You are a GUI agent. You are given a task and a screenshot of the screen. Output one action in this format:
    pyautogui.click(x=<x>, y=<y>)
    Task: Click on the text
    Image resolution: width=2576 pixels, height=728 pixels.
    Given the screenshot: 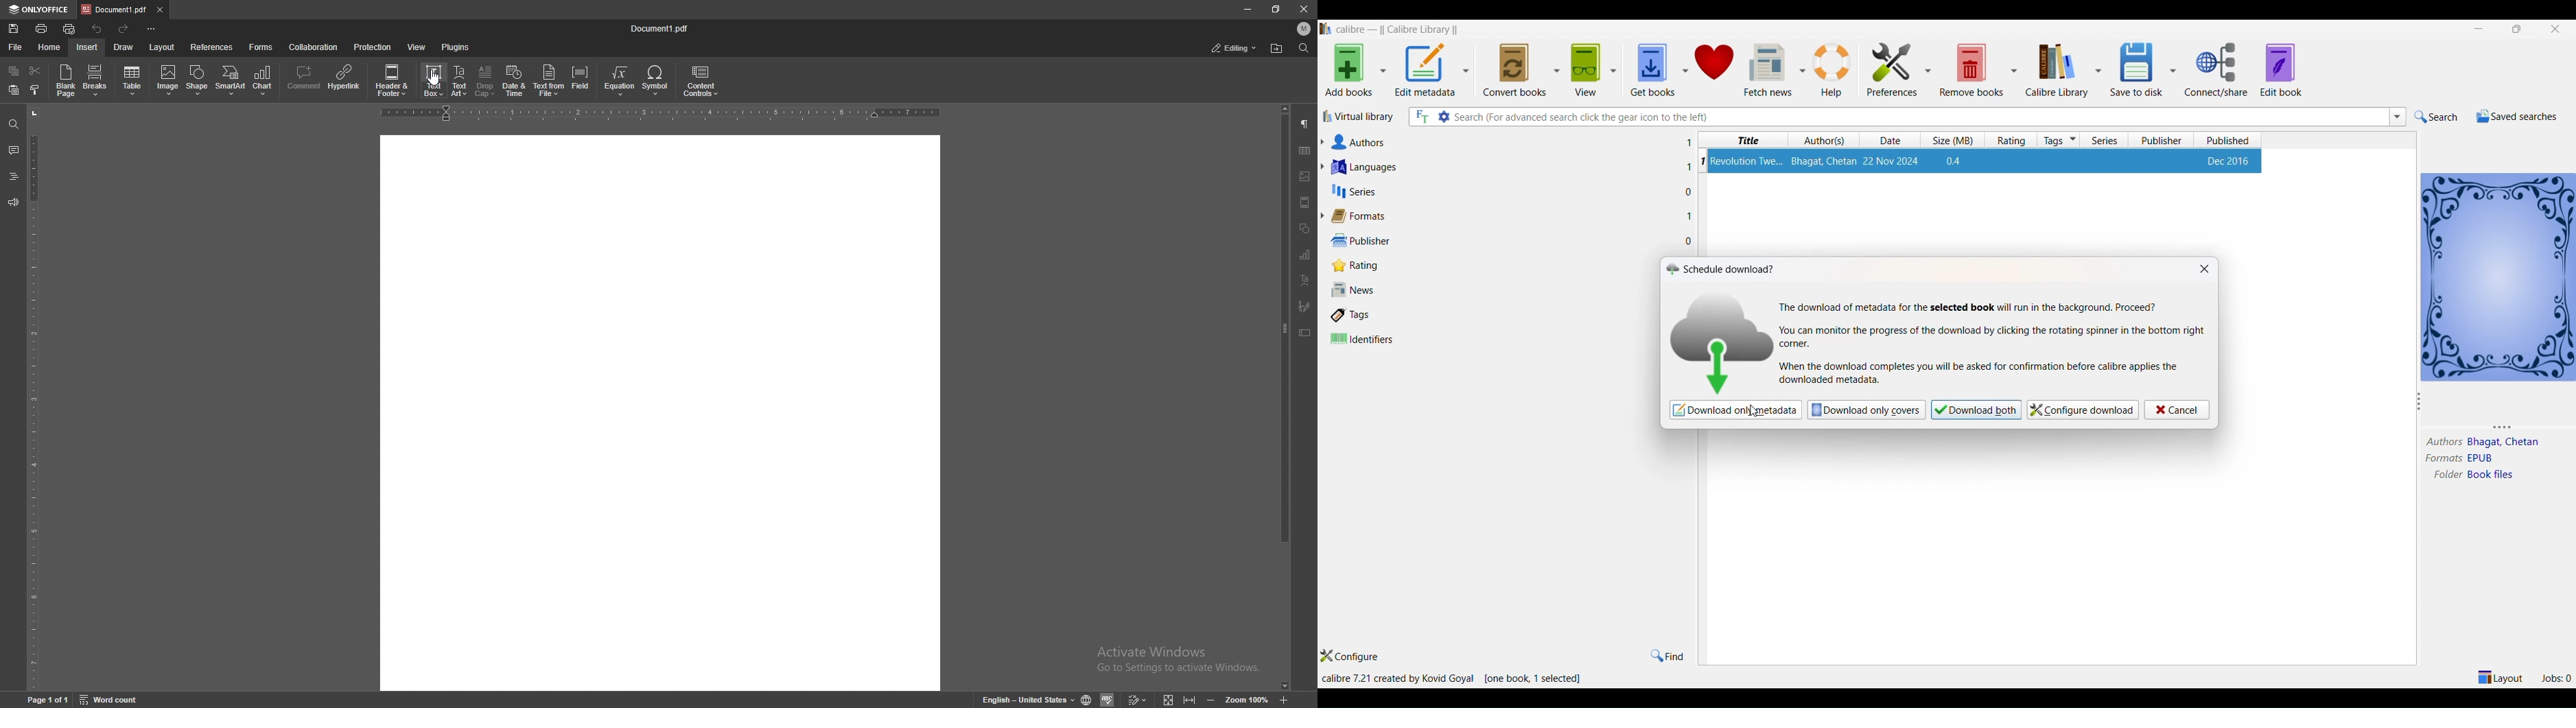 What is the action you would take?
    pyautogui.click(x=1992, y=338)
    